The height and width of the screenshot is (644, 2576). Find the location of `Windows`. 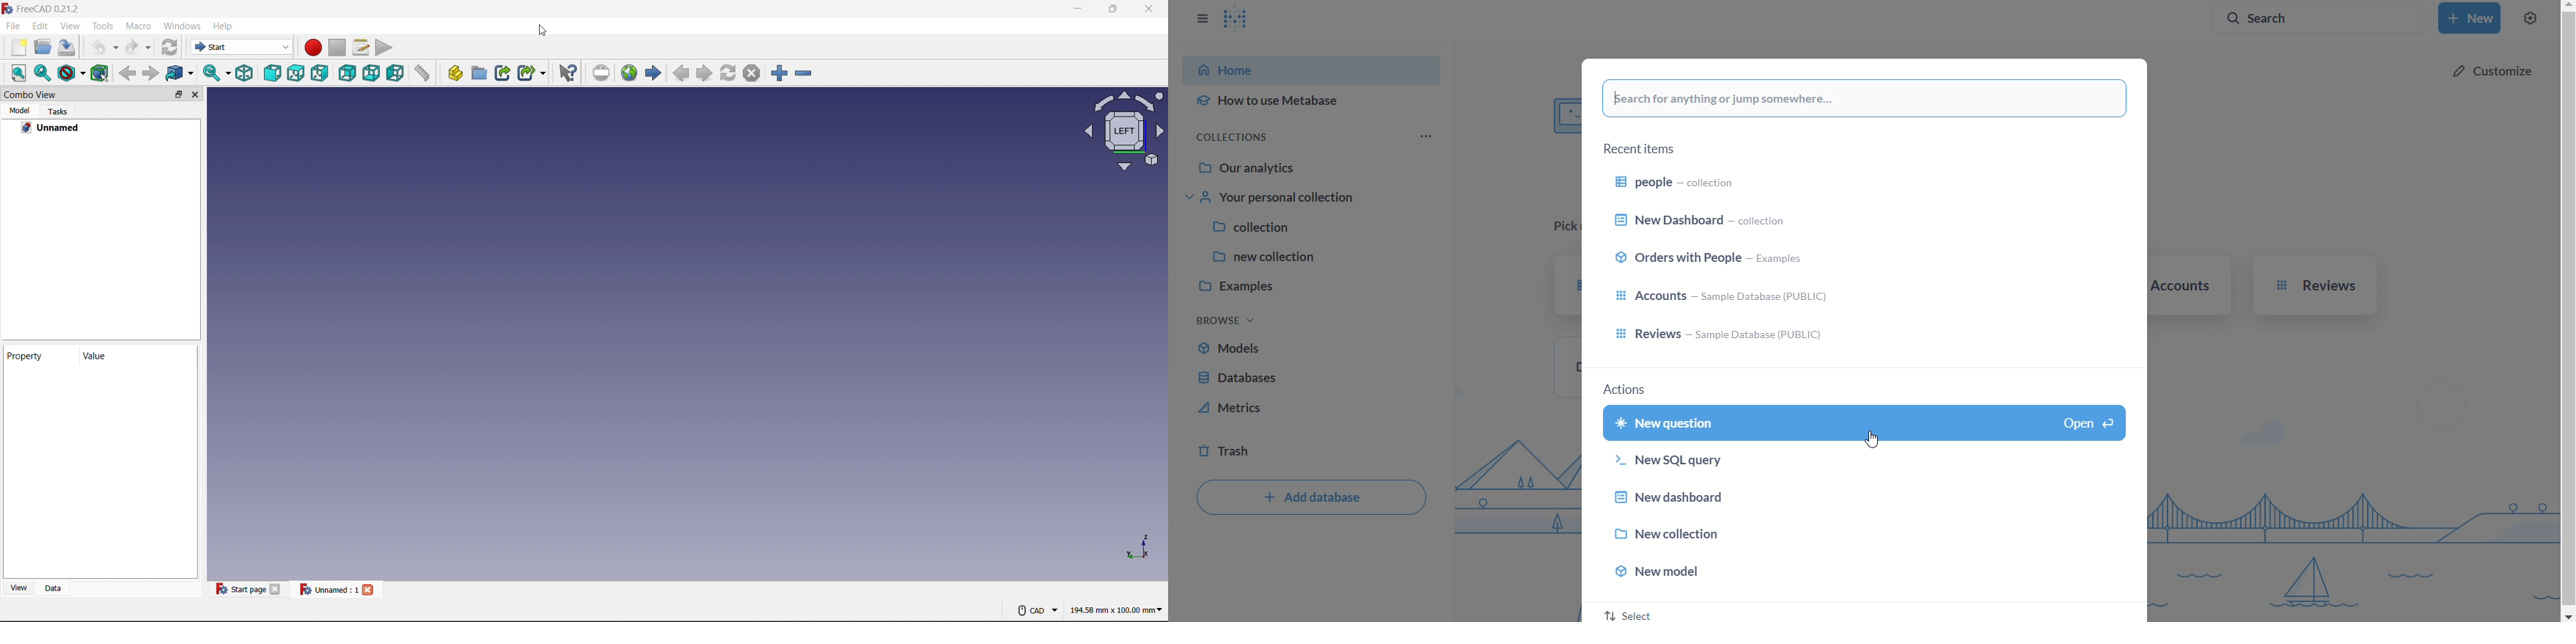

Windows is located at coordinates (182, 26).